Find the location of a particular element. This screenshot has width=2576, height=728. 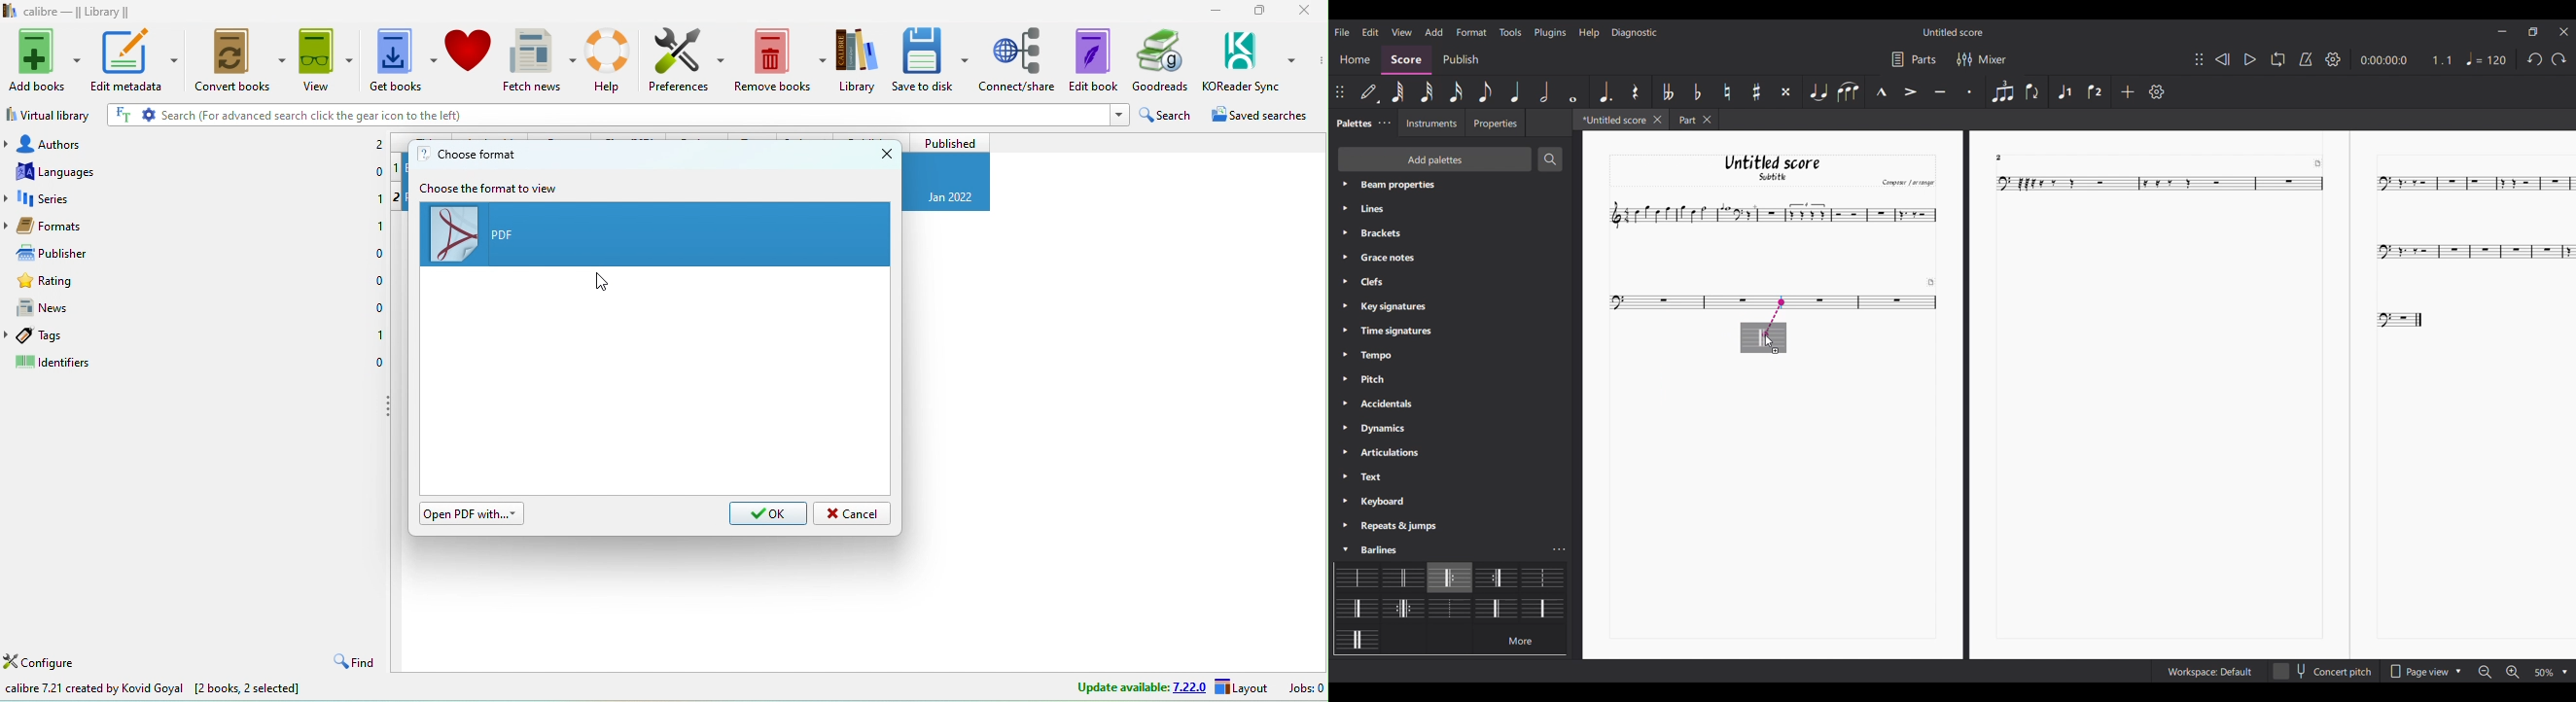

cursor is located at coordinates (1770, 342).